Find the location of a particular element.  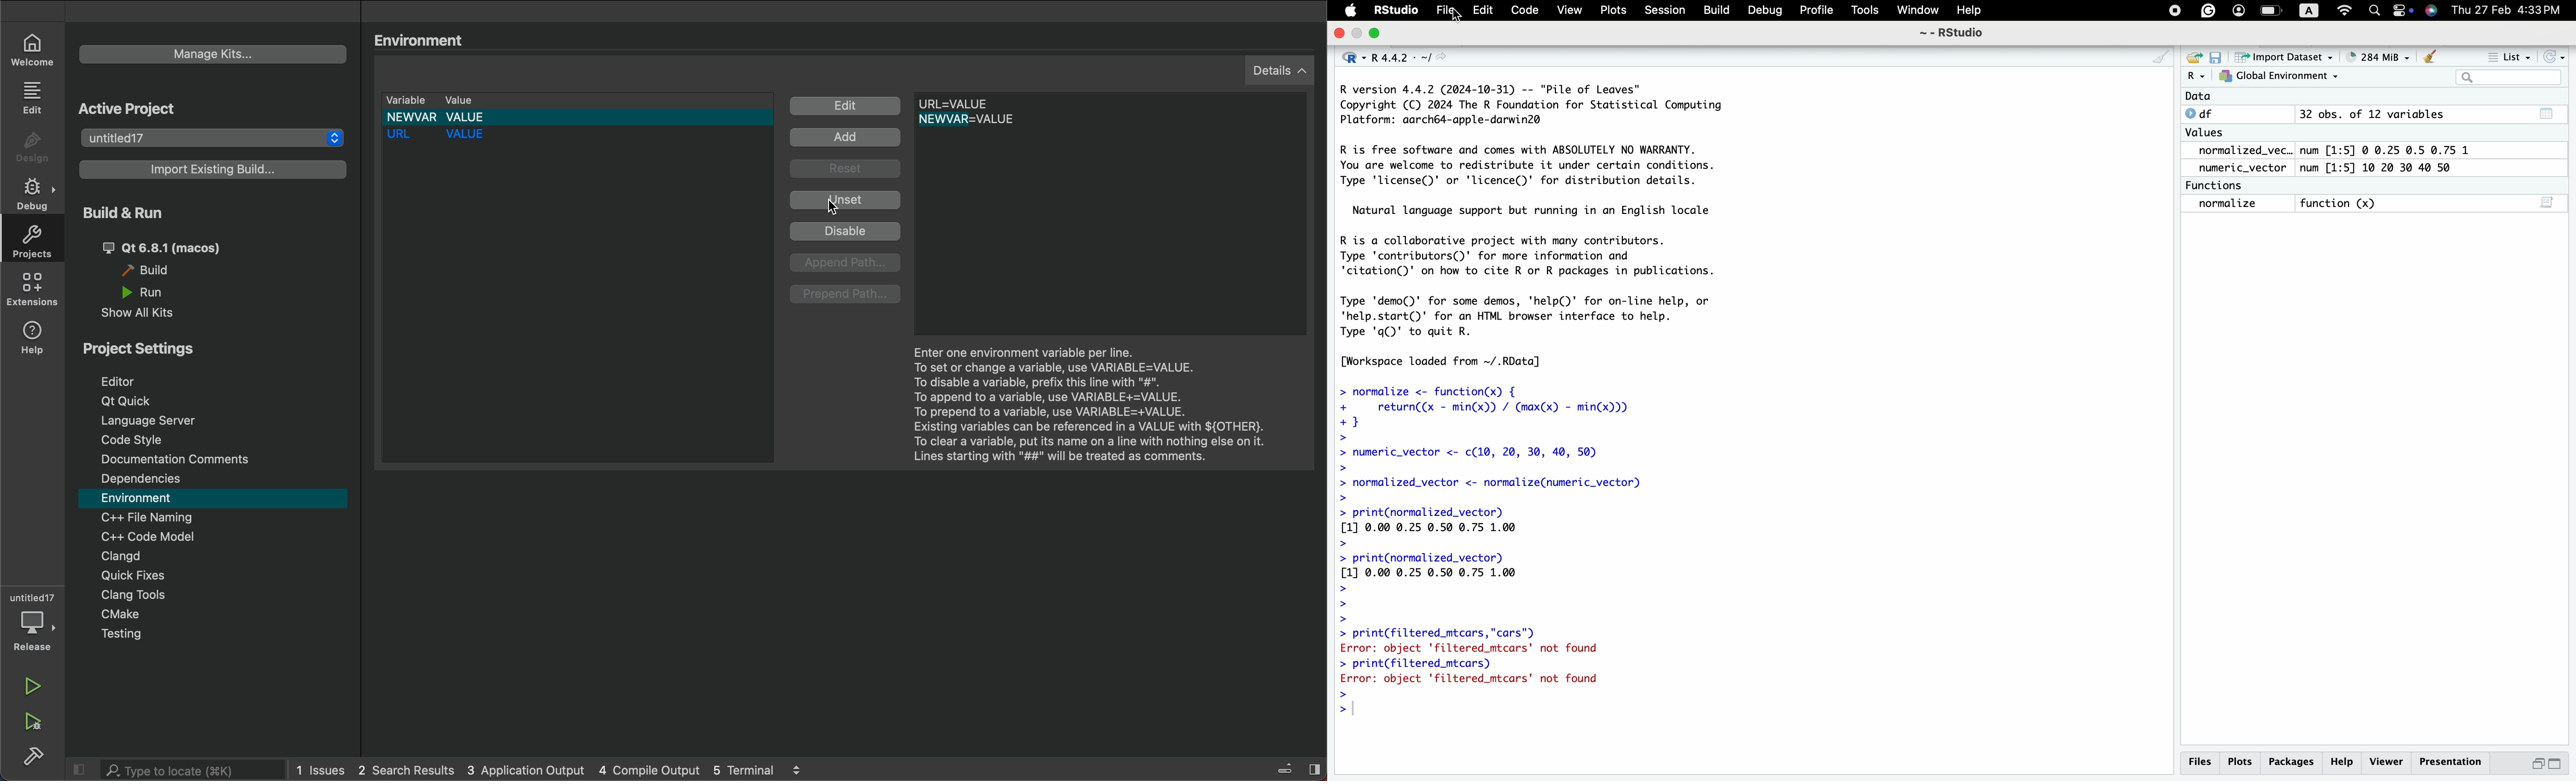

Help is located at coordinates (1973, 10).